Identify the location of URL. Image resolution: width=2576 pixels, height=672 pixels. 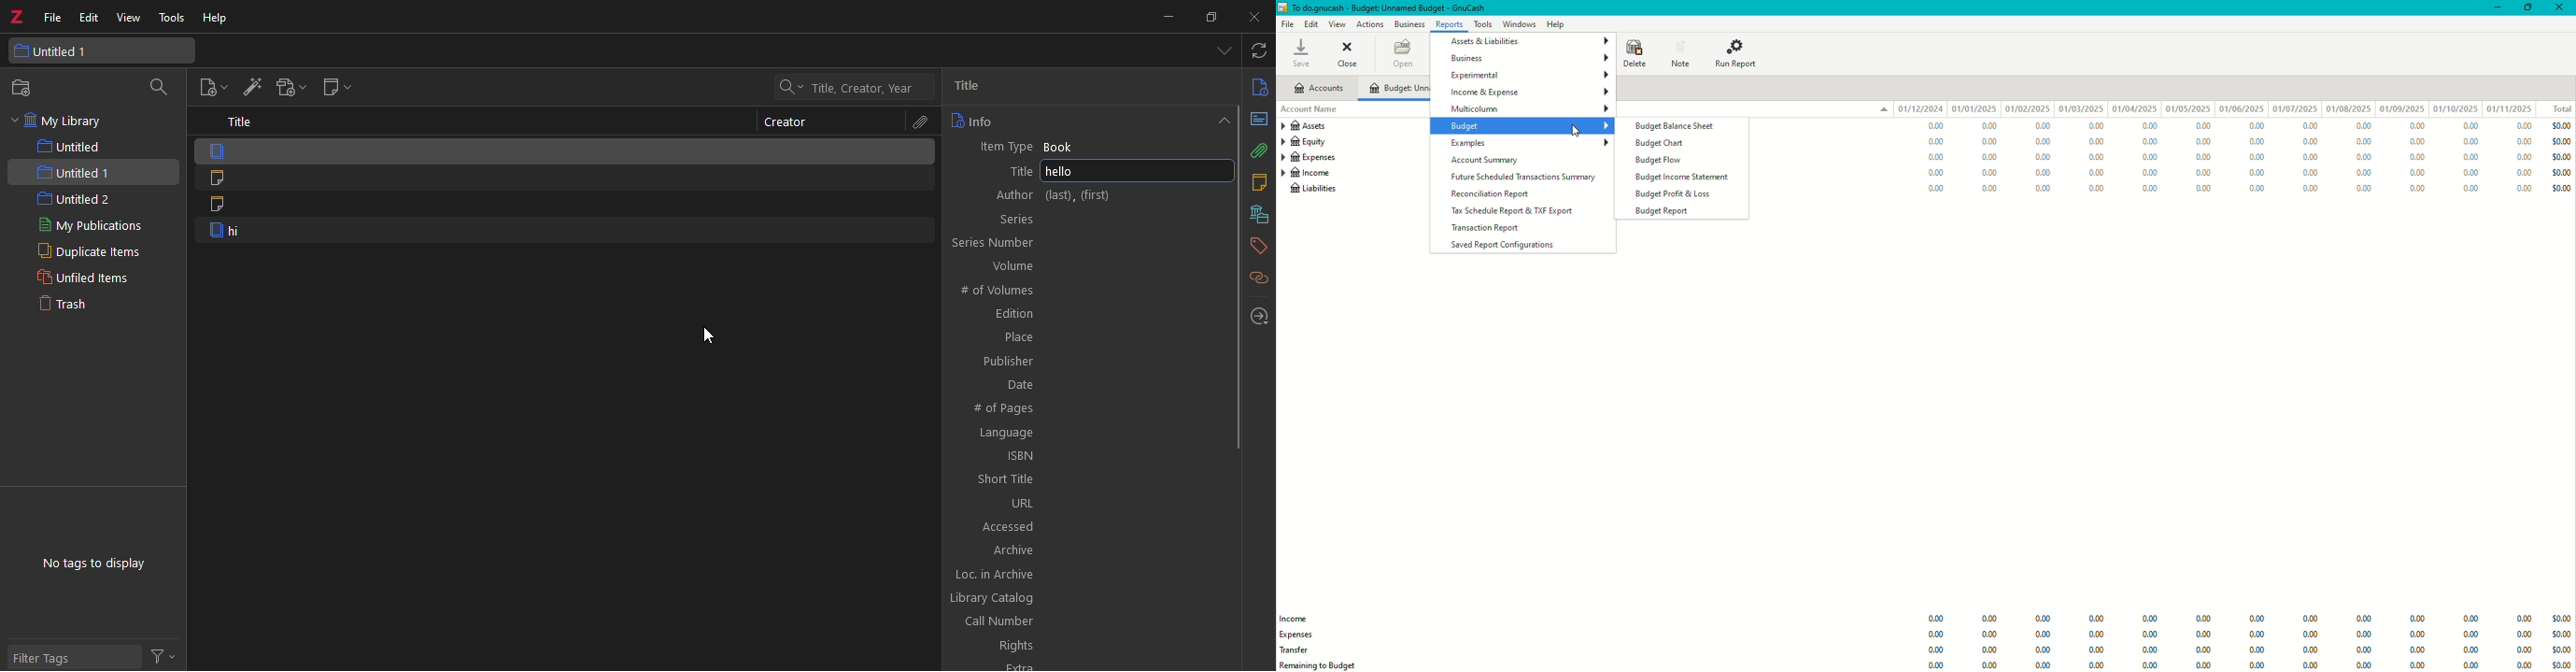
(1090, 503).